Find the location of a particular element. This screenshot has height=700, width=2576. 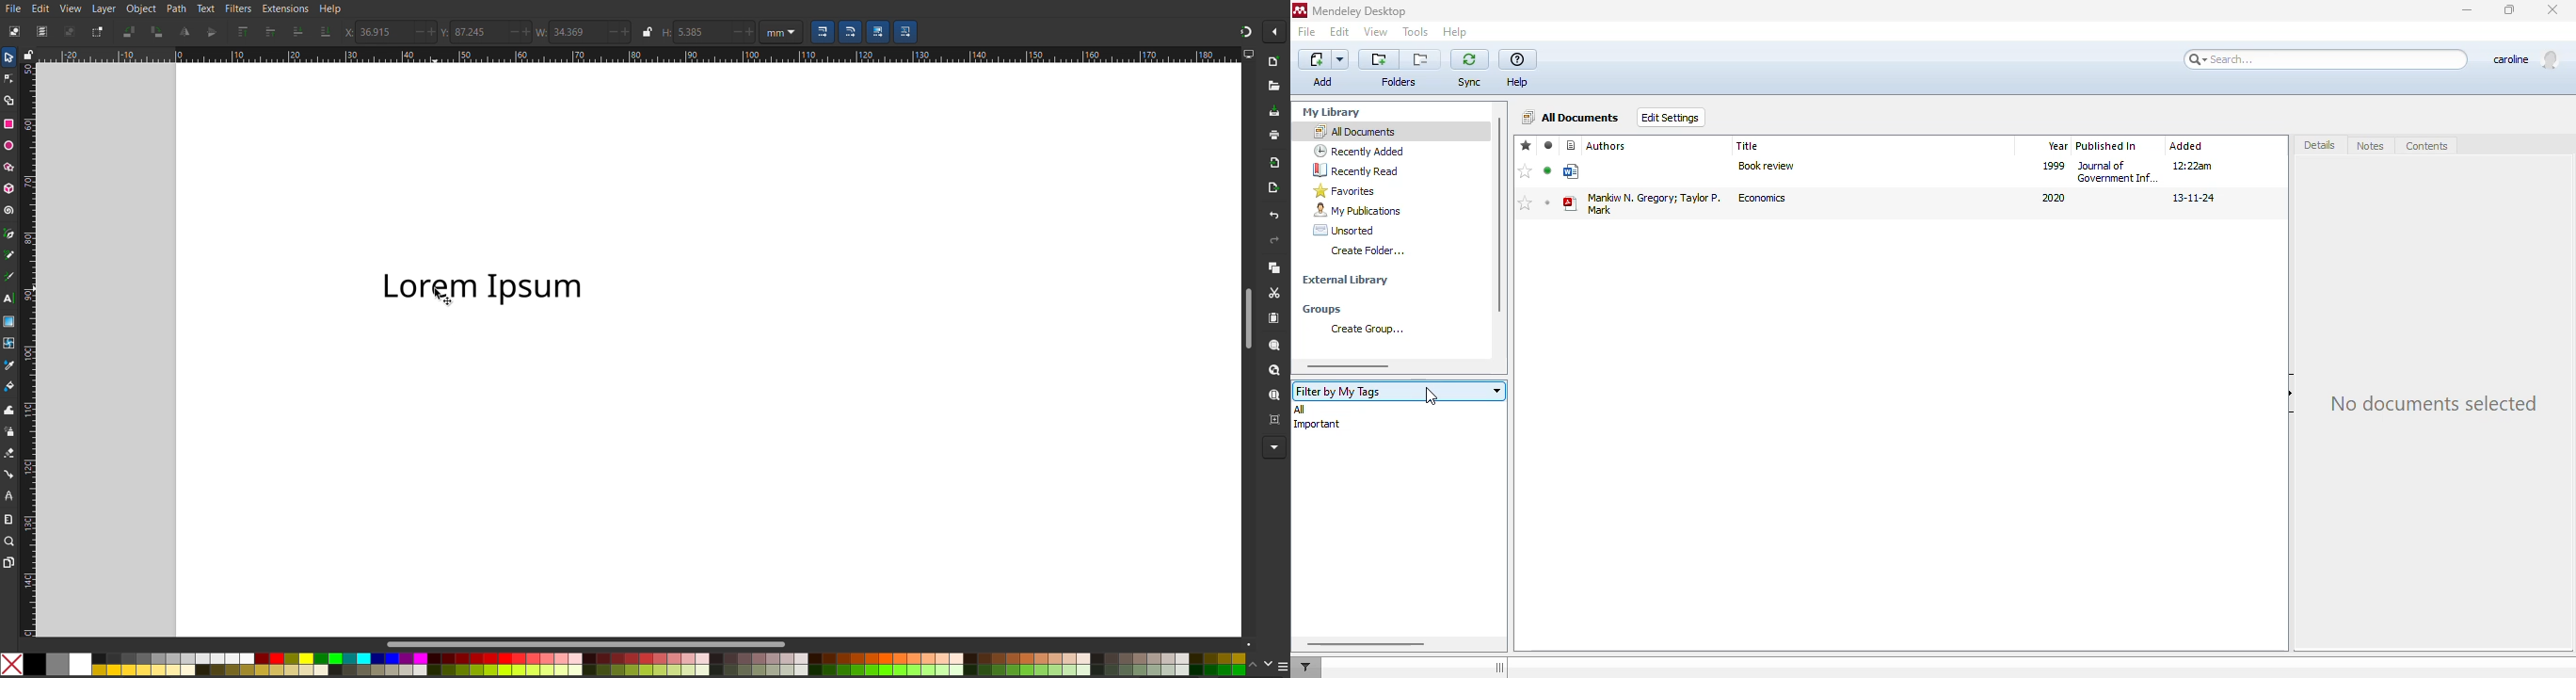

create folder is located at coordinates (1368, 250).